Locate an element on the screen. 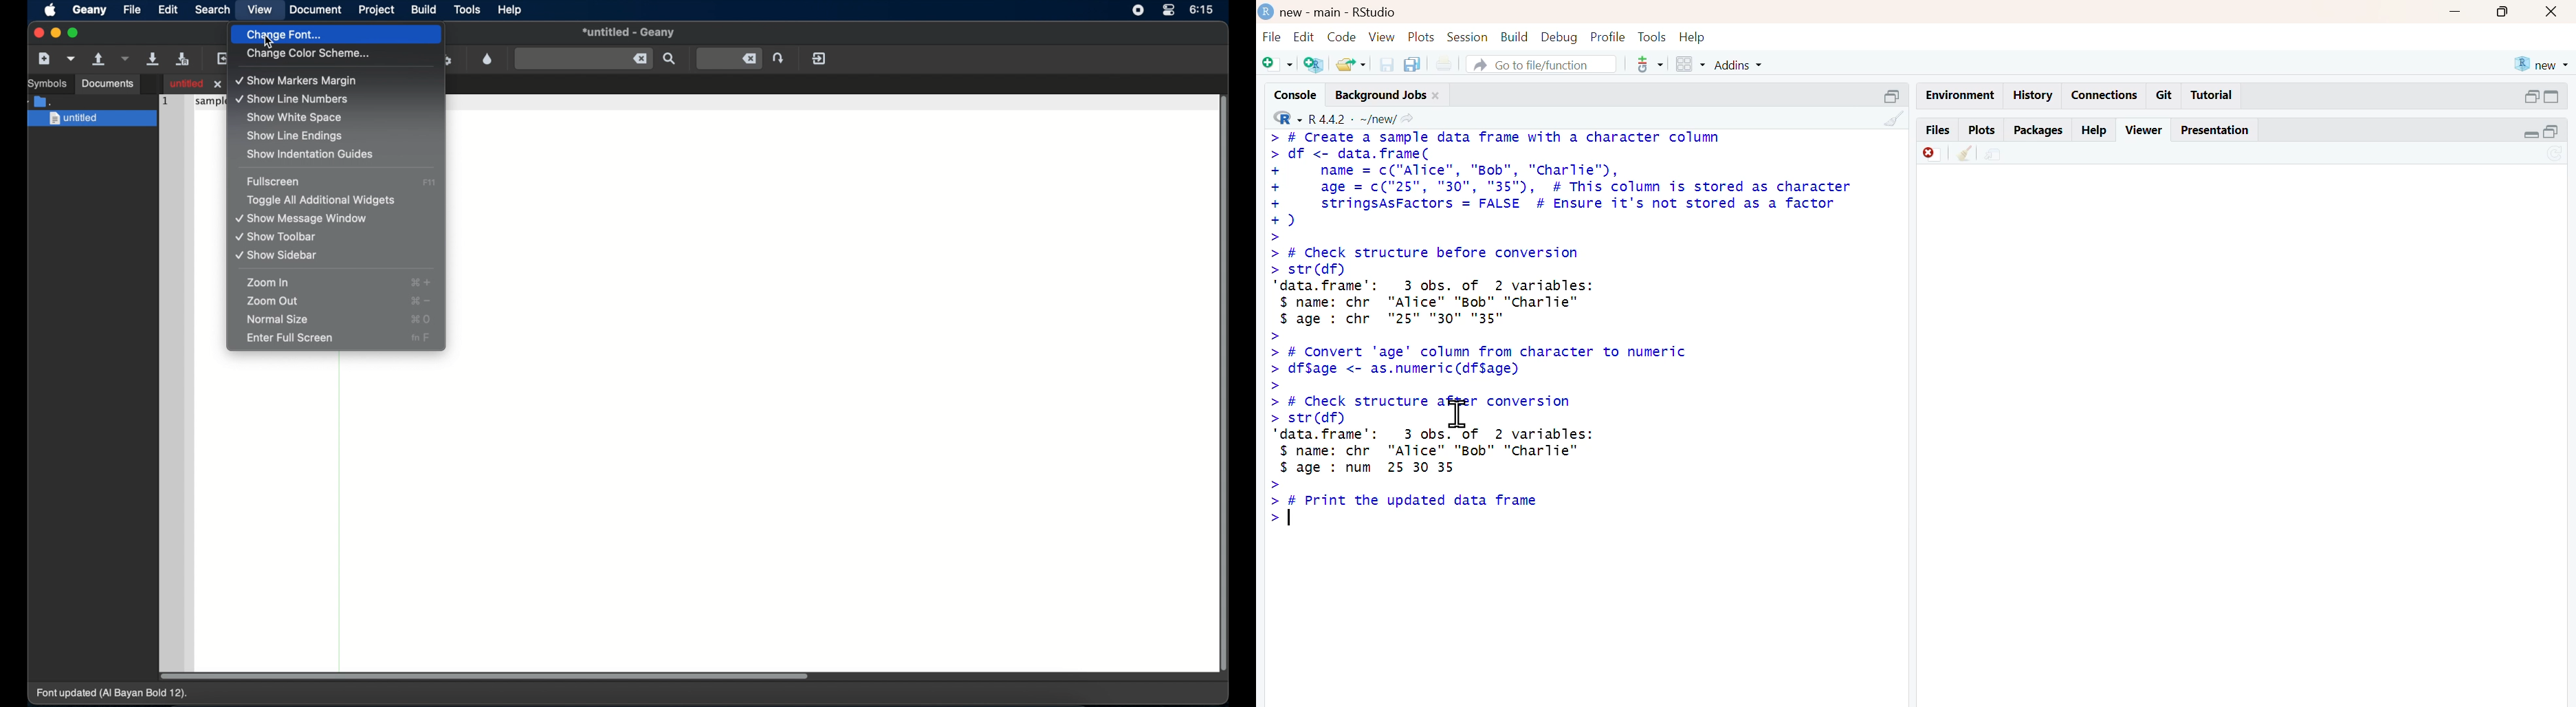 Image resolution: width=2576 pixels, height=728 pixels. plots is located at coordinates (1983, 131).